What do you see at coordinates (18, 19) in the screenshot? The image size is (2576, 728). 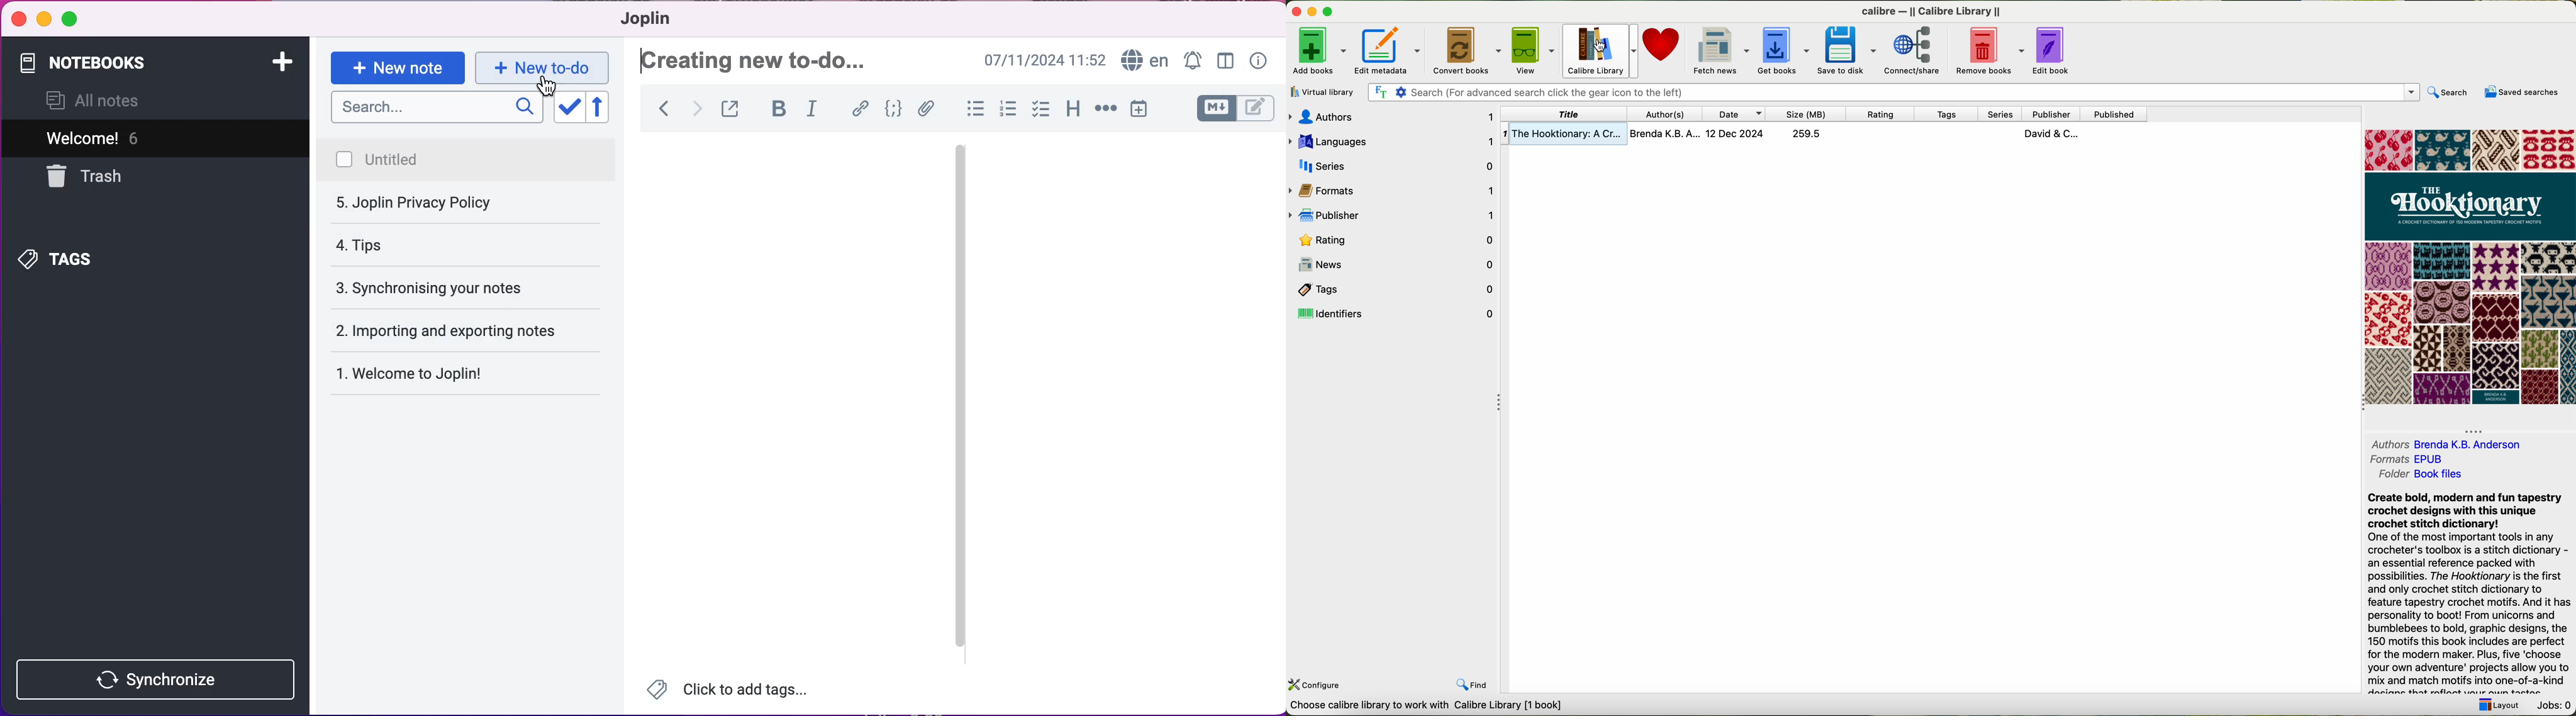 I see `close` at bounding box center [18, 19].